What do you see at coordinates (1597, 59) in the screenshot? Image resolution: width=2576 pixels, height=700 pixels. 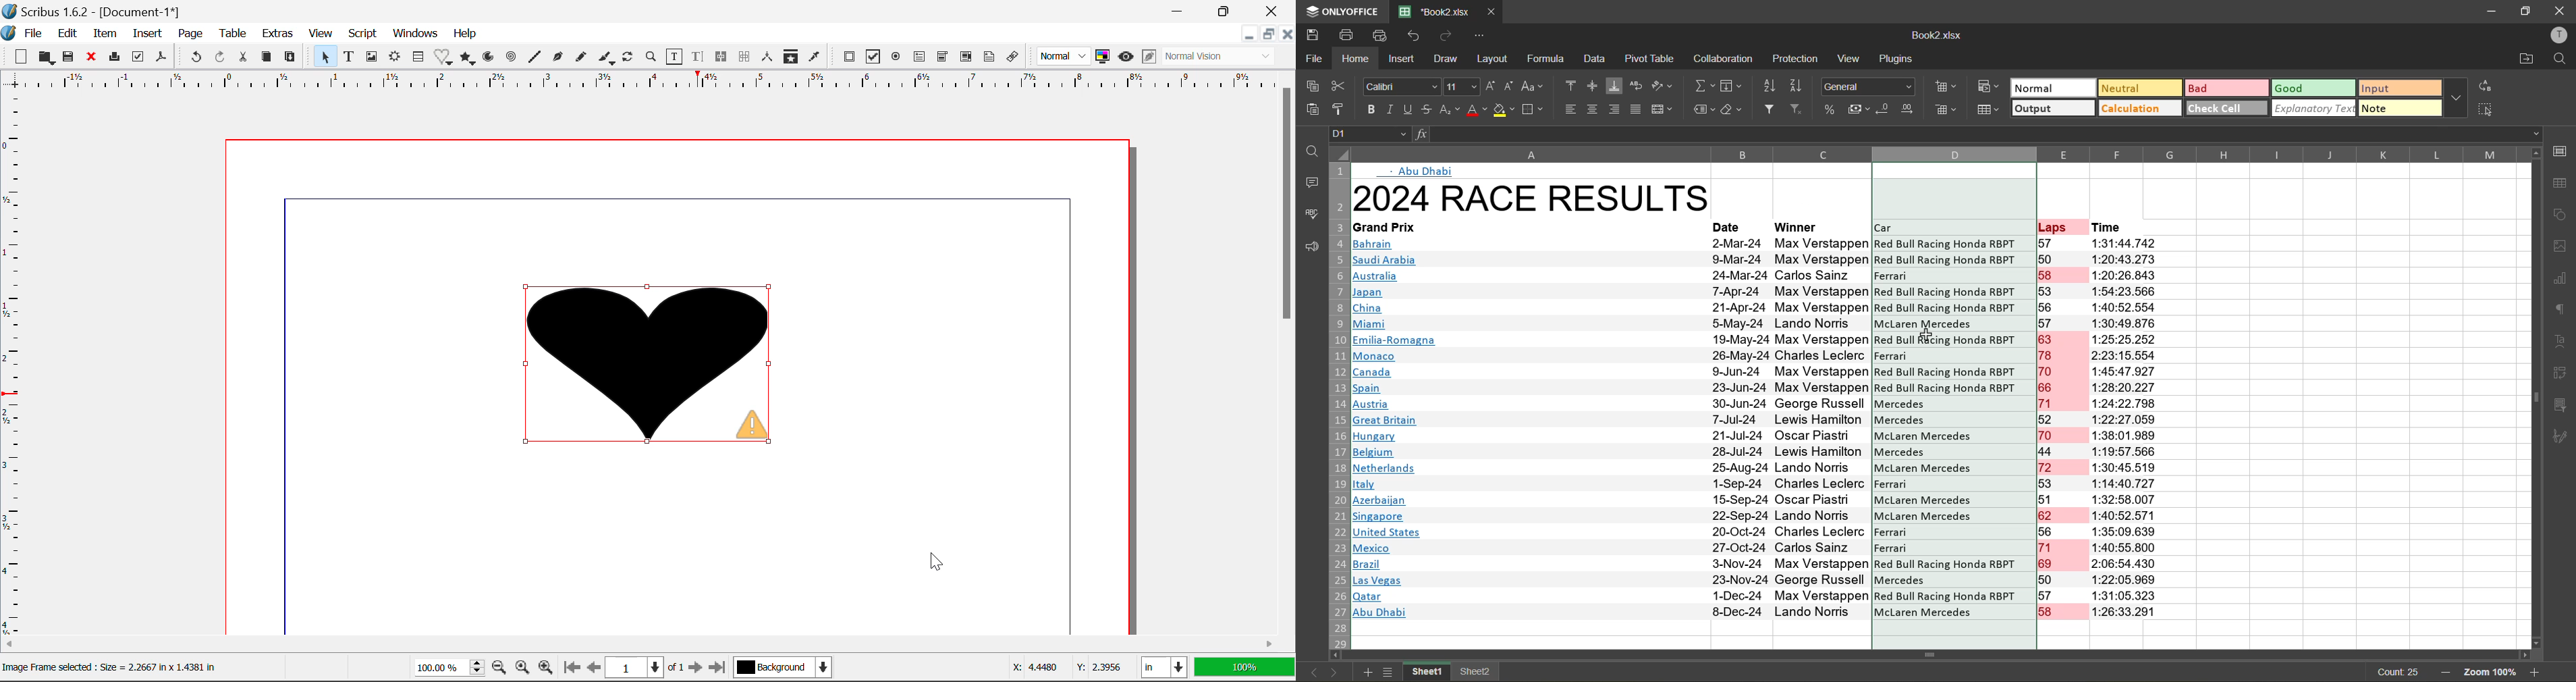 I see `data` at bounding box center [1597, 59].